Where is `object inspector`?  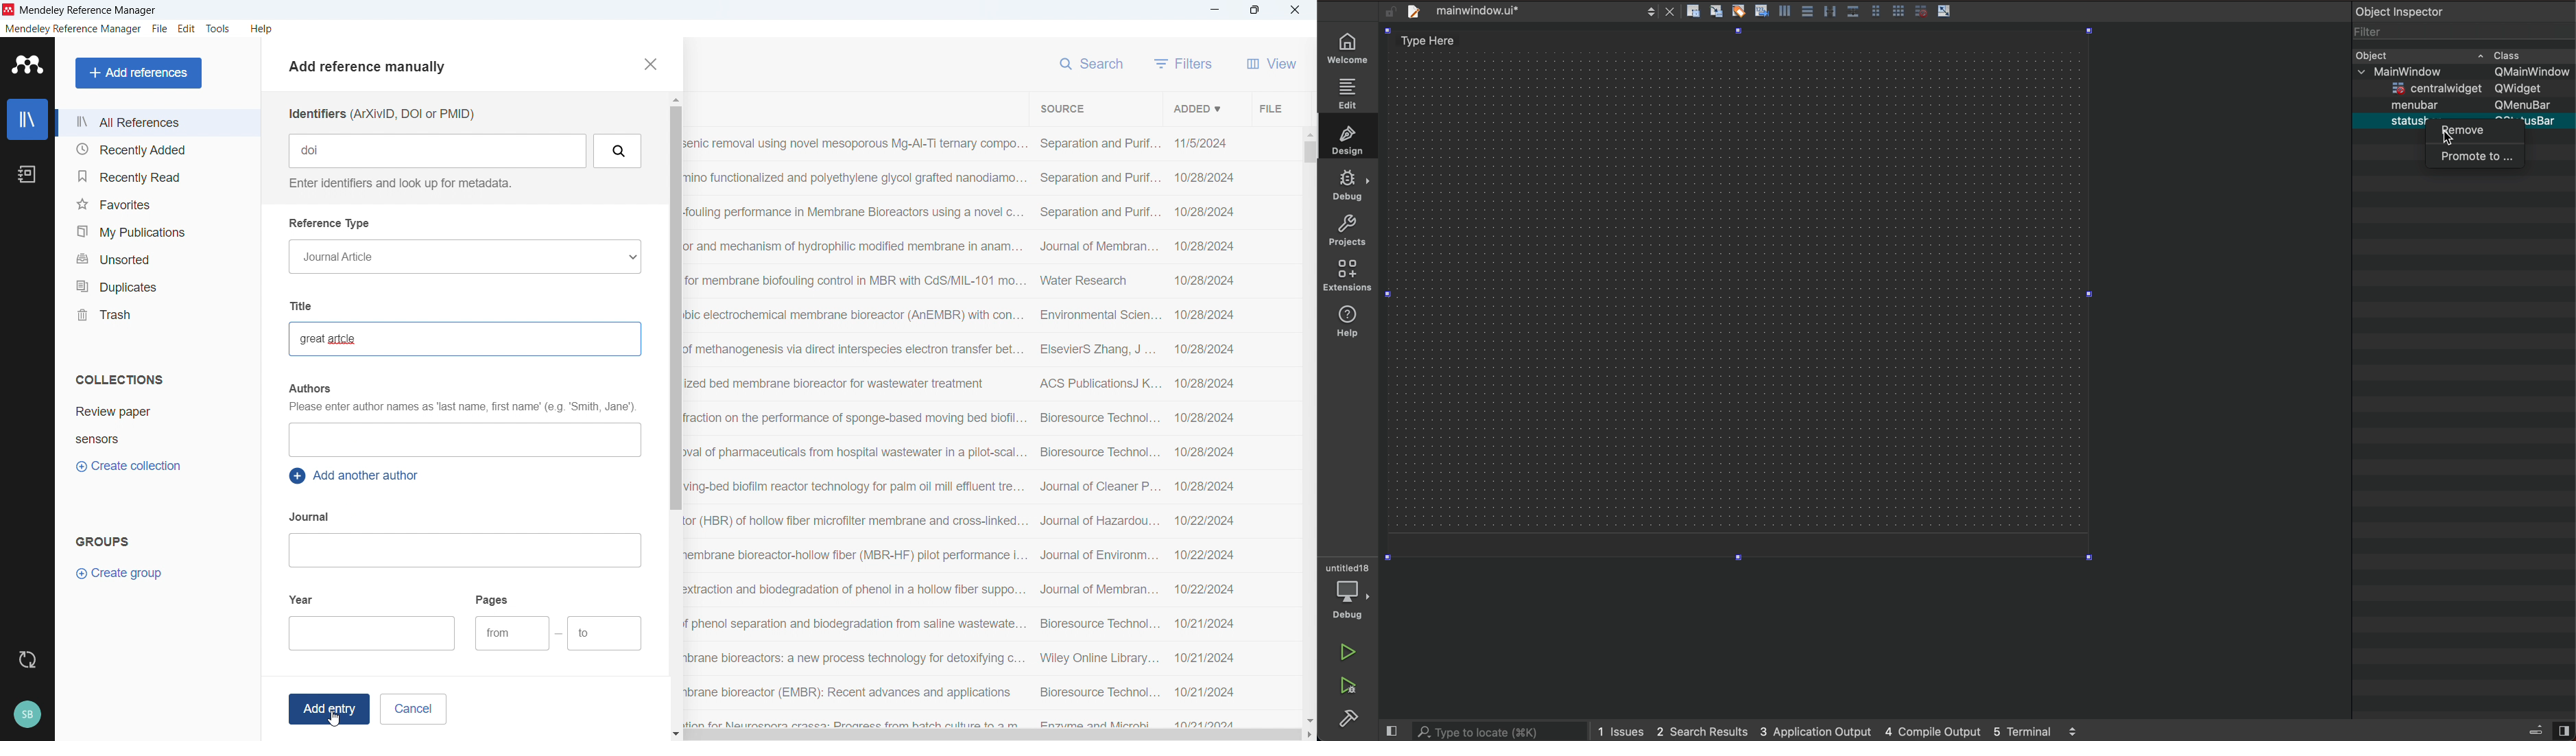 object inspector is located at coordinates (2463, 10).